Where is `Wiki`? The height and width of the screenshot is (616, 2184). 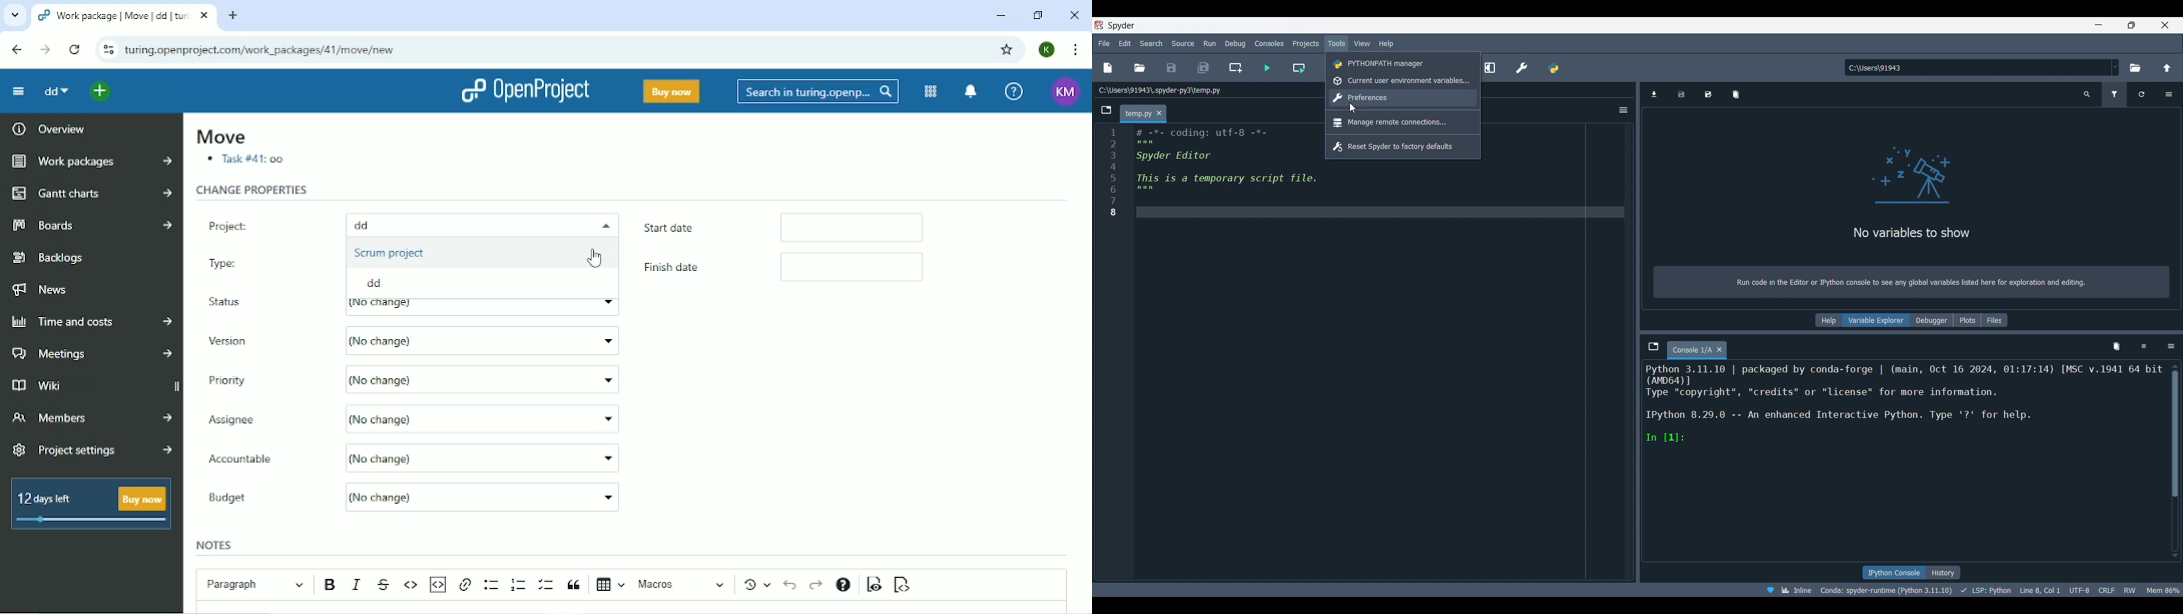 Wiki is located at coordinates (62, 385).